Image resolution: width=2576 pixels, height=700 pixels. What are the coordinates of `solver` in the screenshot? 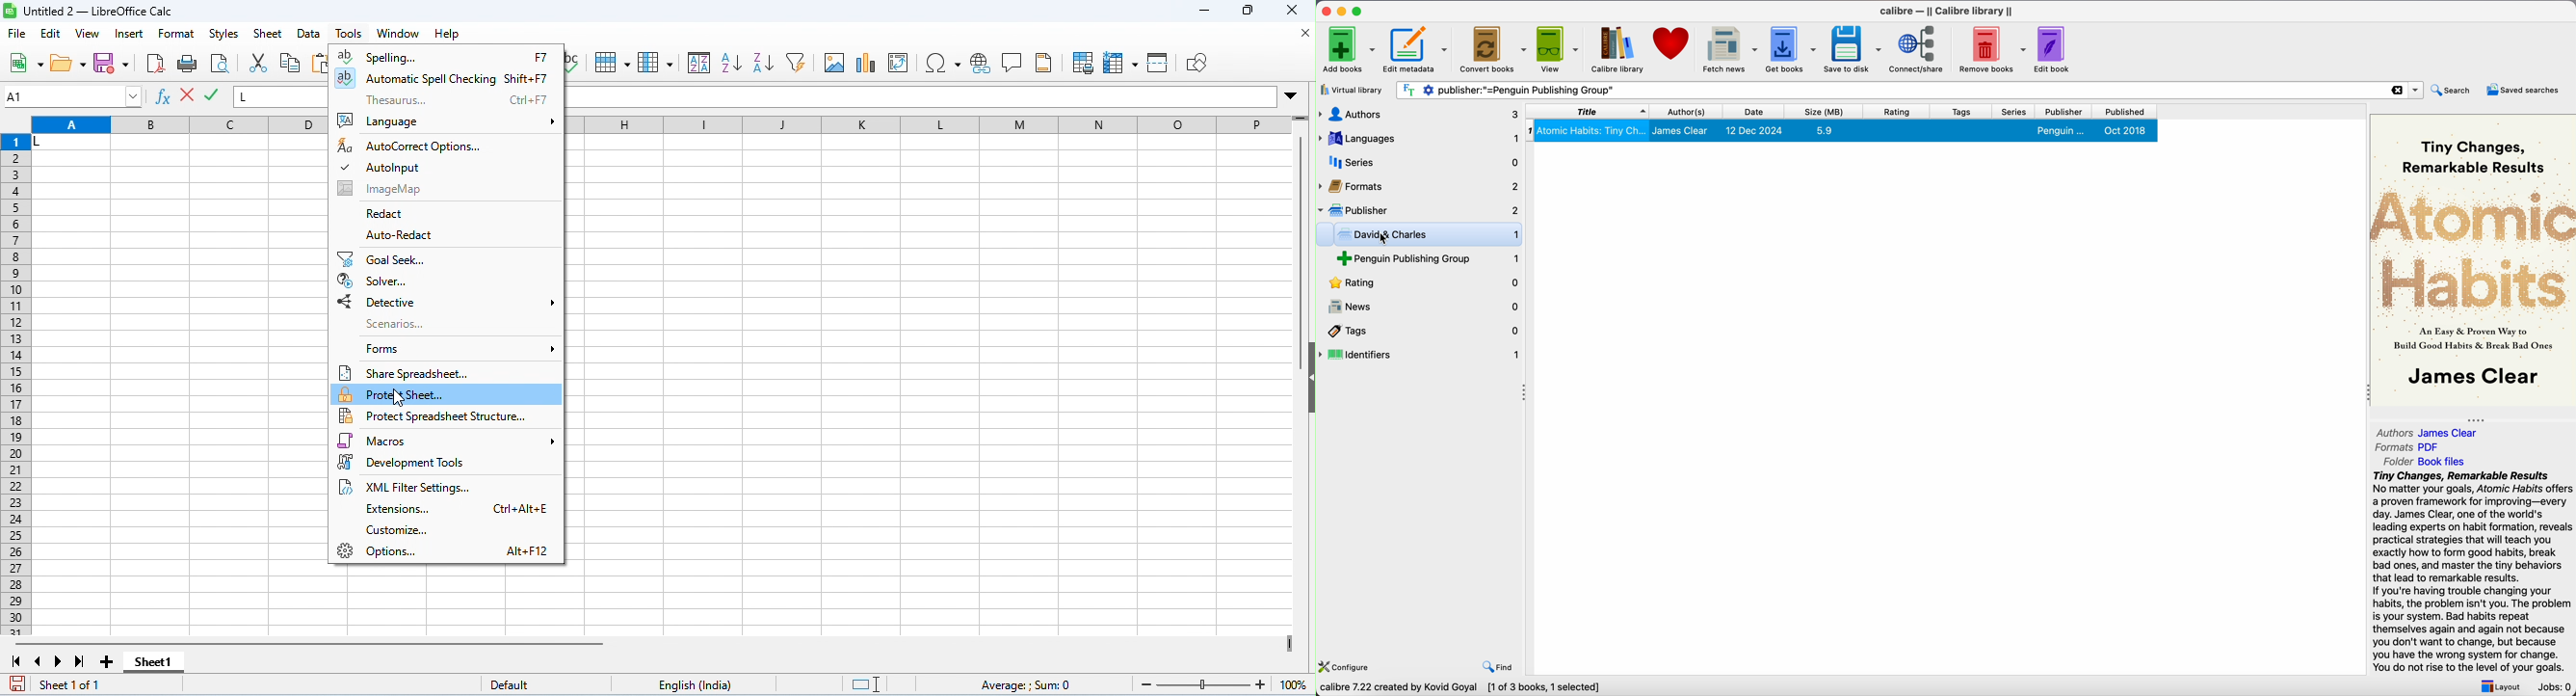 It's located at (376, 281).